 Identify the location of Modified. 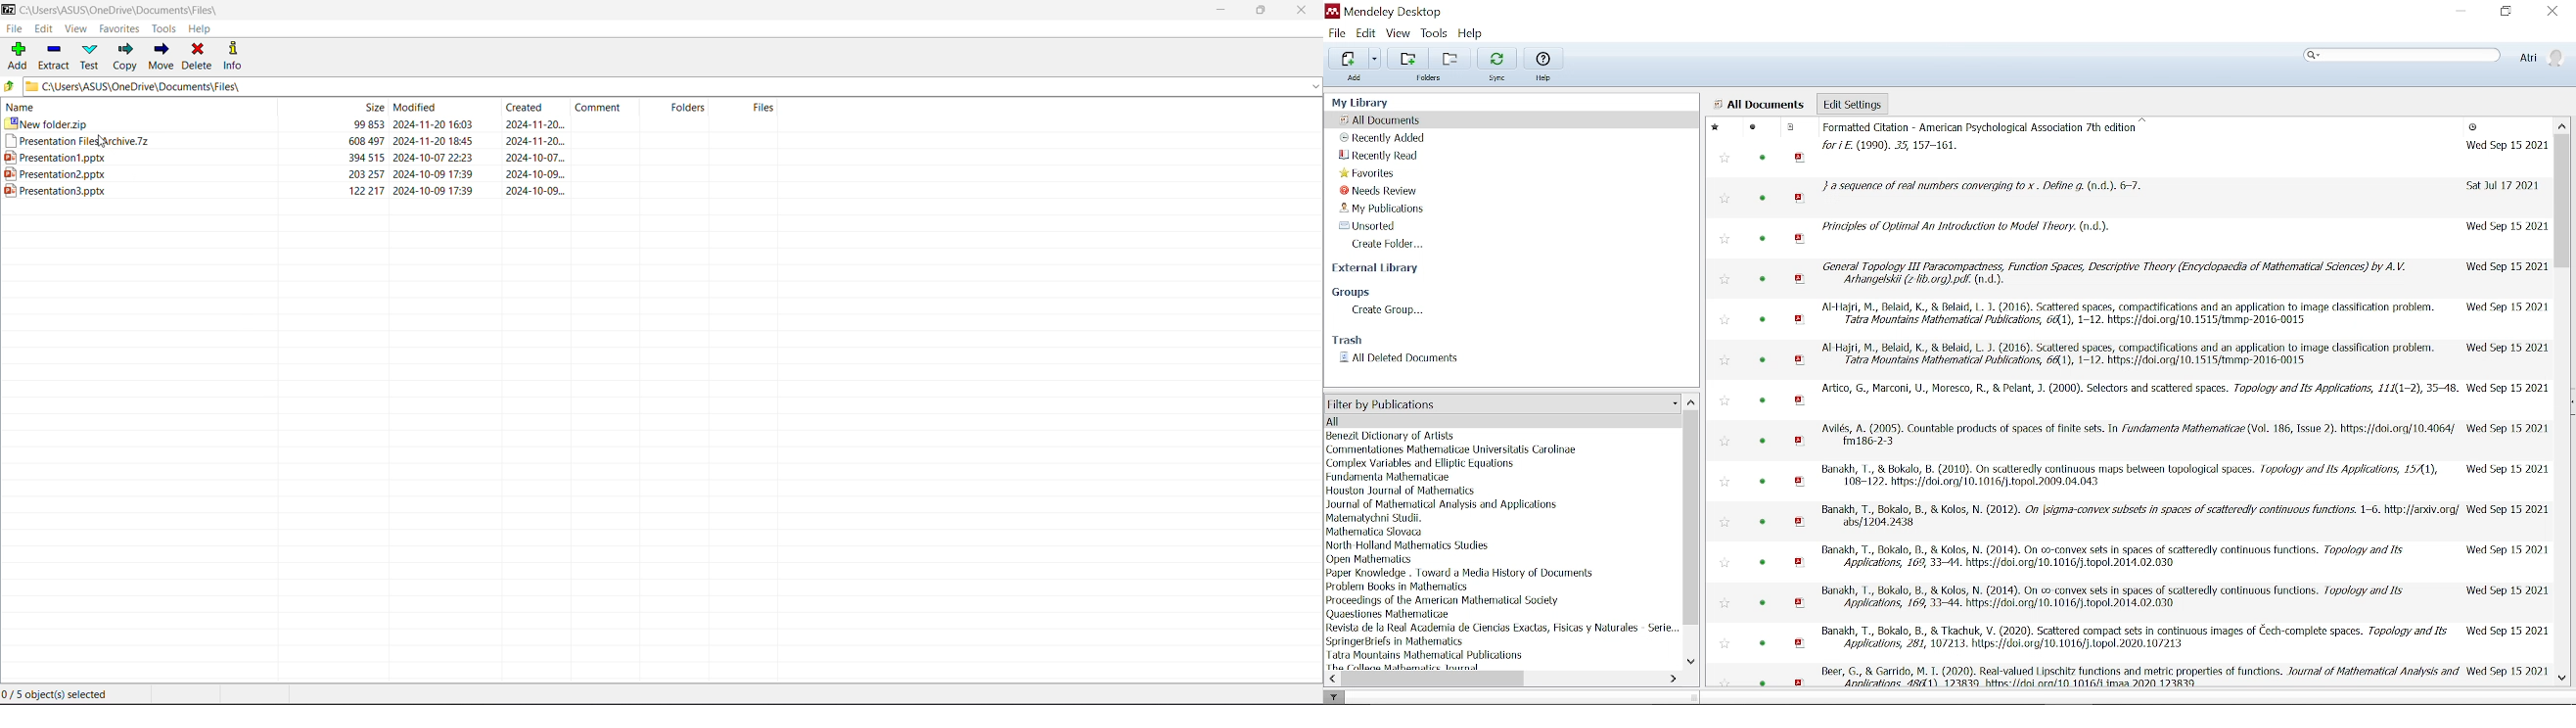
(441, 108).